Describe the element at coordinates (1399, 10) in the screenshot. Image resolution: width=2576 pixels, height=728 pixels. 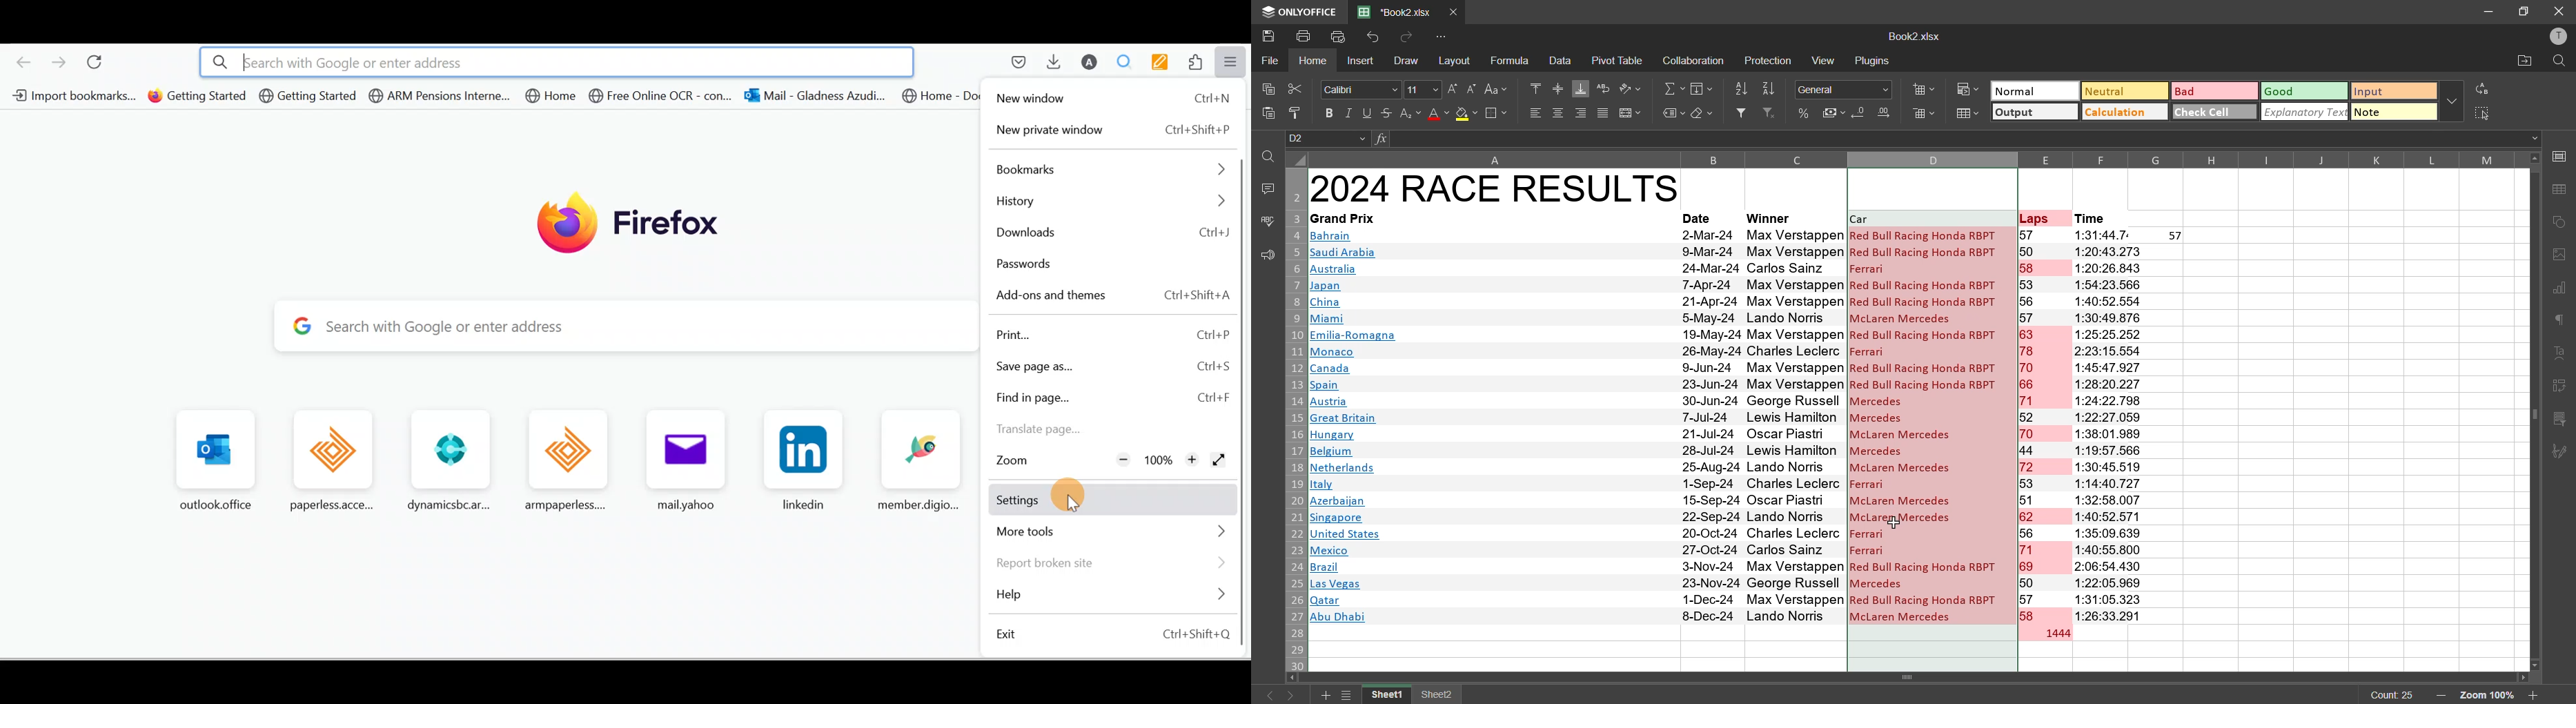
I see `filename` at that location.